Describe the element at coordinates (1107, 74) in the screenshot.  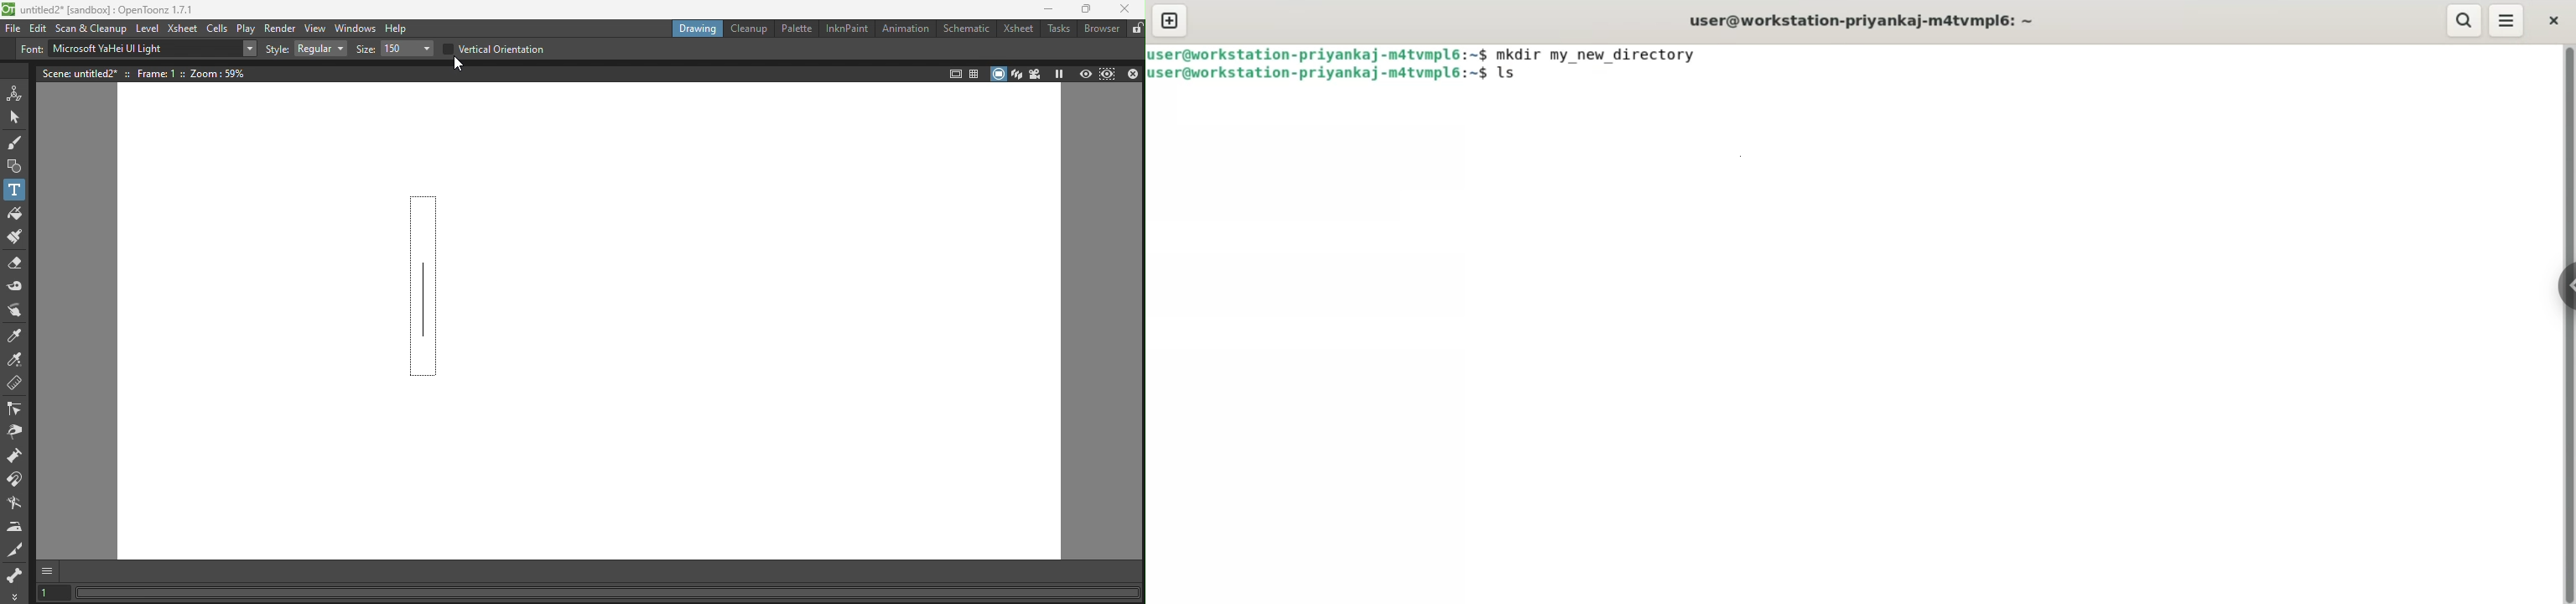
I see `Preview` at that location.